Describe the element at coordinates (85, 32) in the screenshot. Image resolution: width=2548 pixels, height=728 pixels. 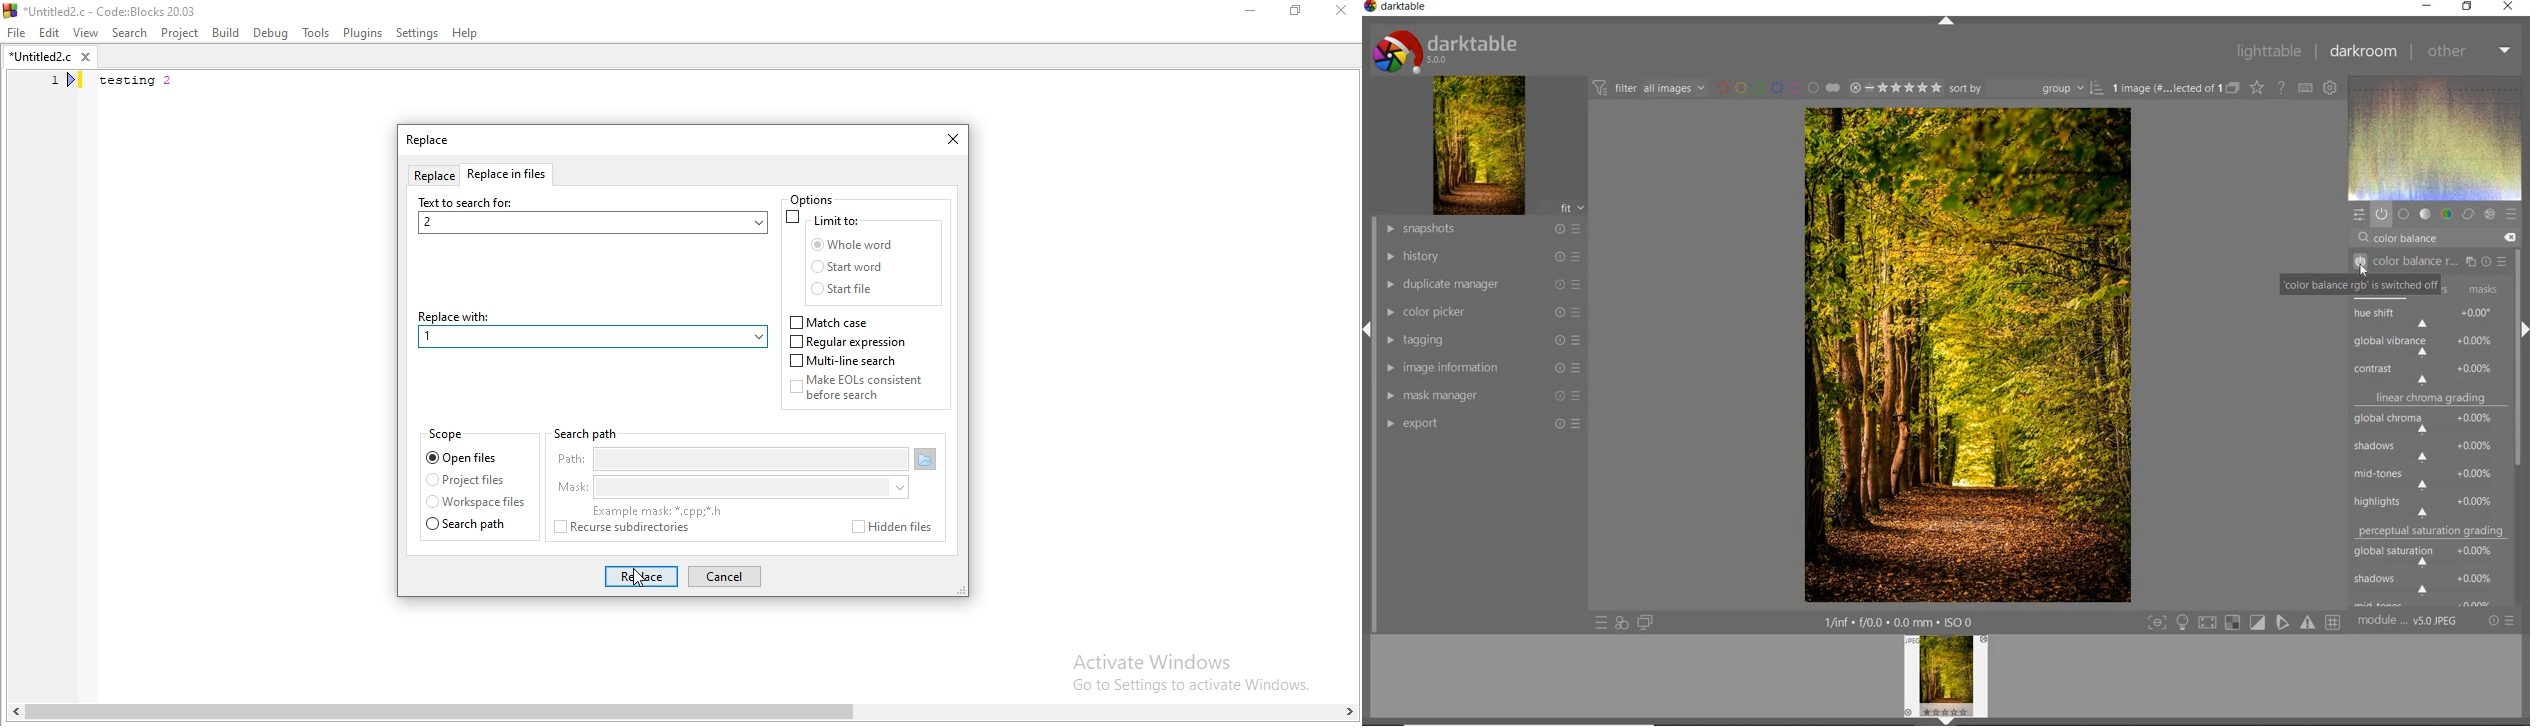
I see `View ` at that location.